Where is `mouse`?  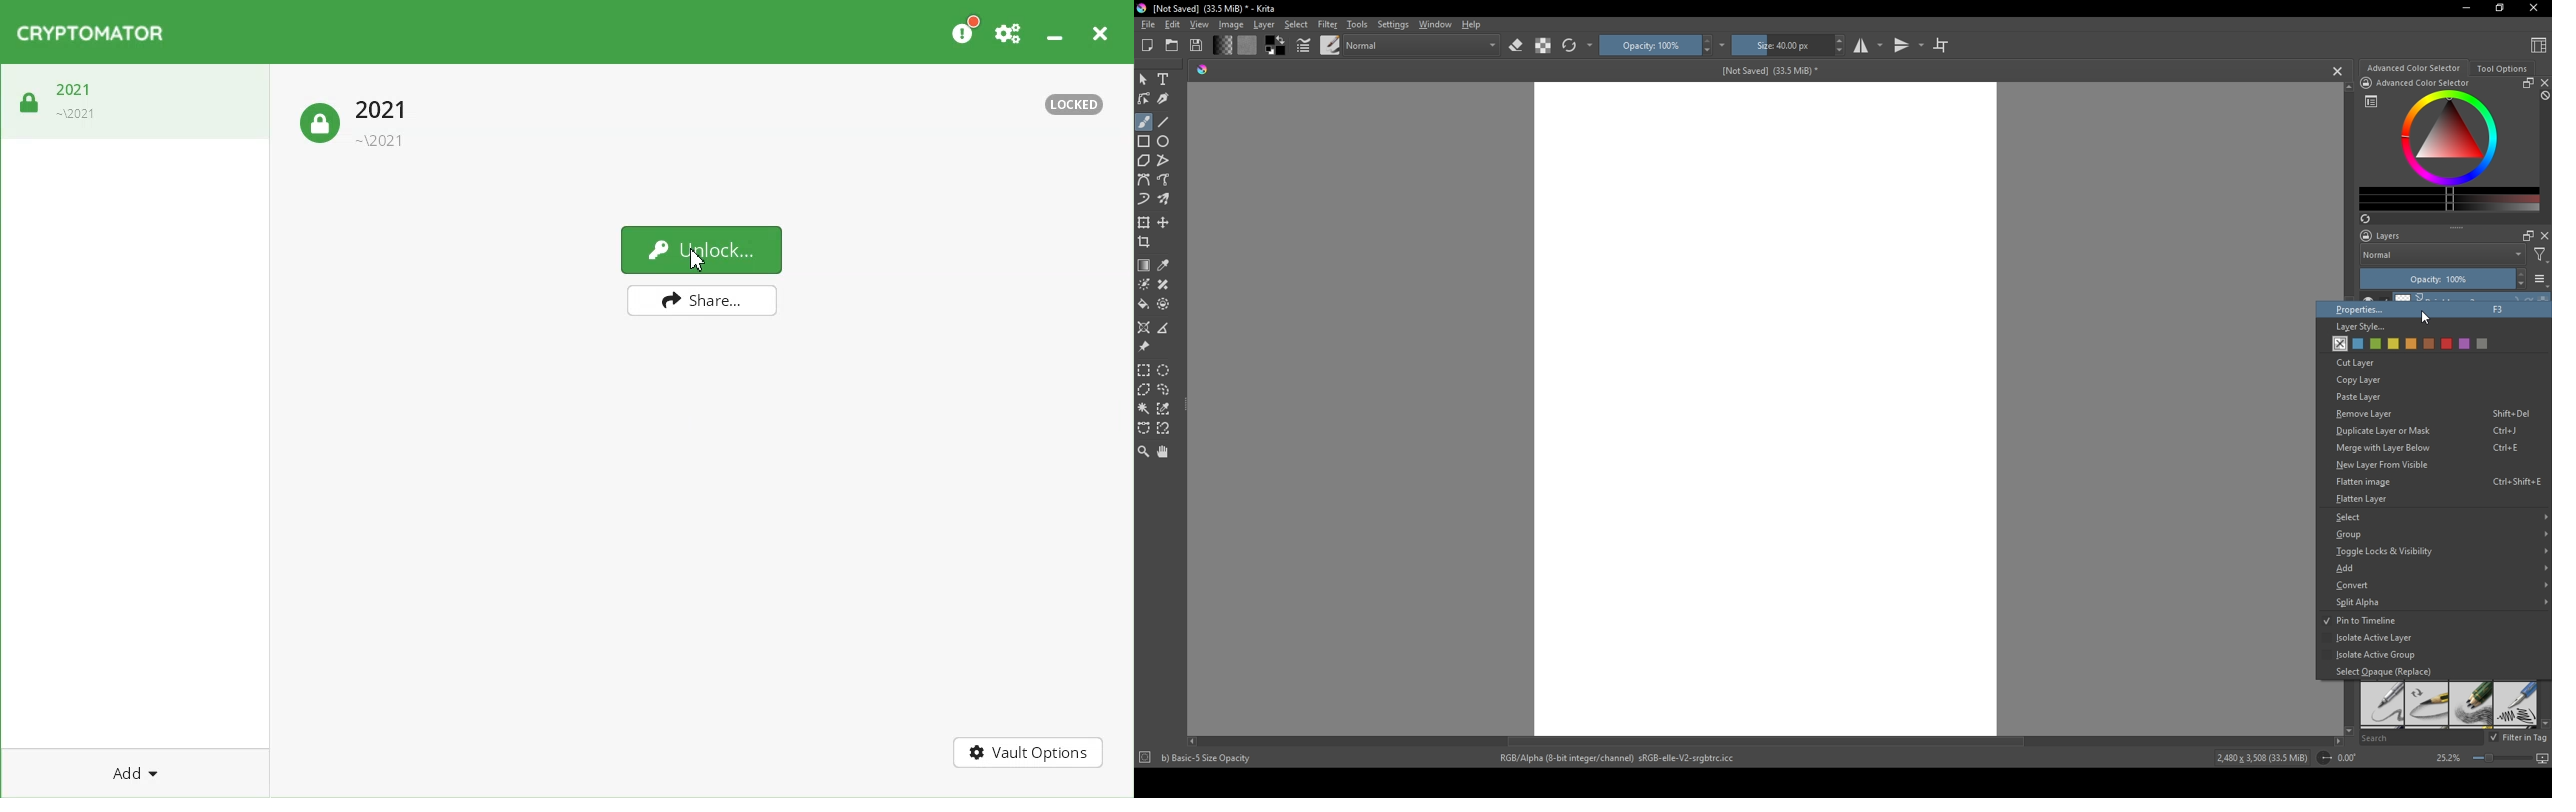
mouse is located at coordinates (1143, 80).